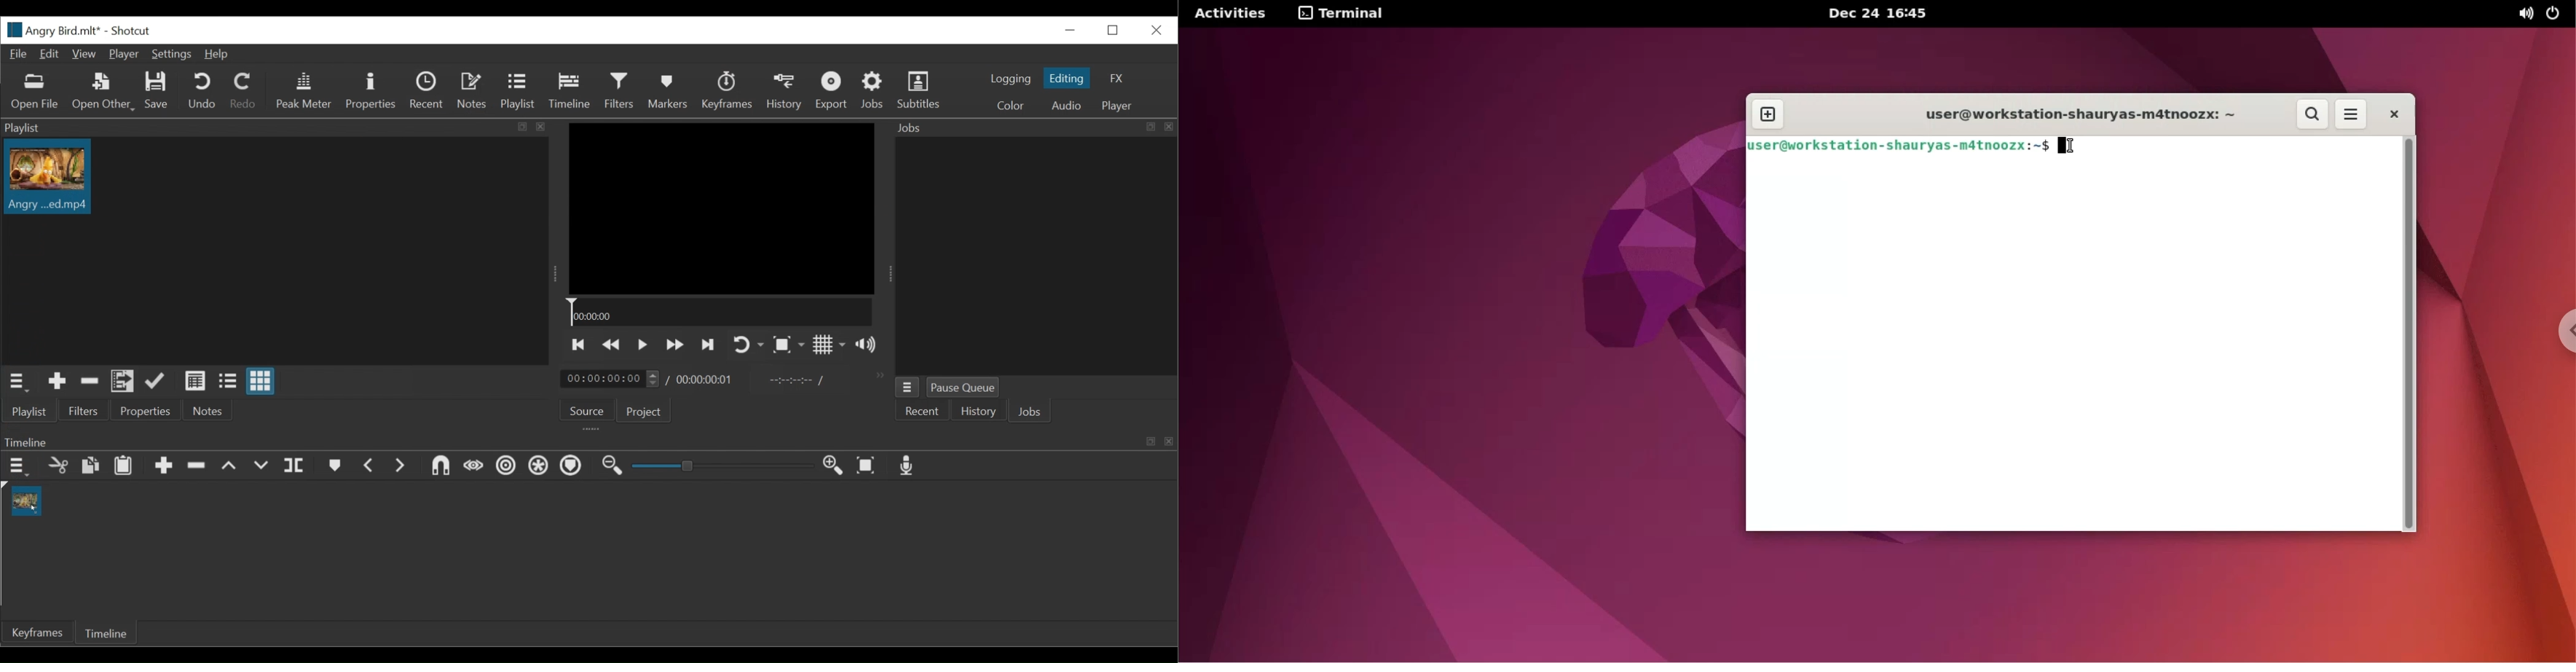  I want to click on Update, so click(156, 381).